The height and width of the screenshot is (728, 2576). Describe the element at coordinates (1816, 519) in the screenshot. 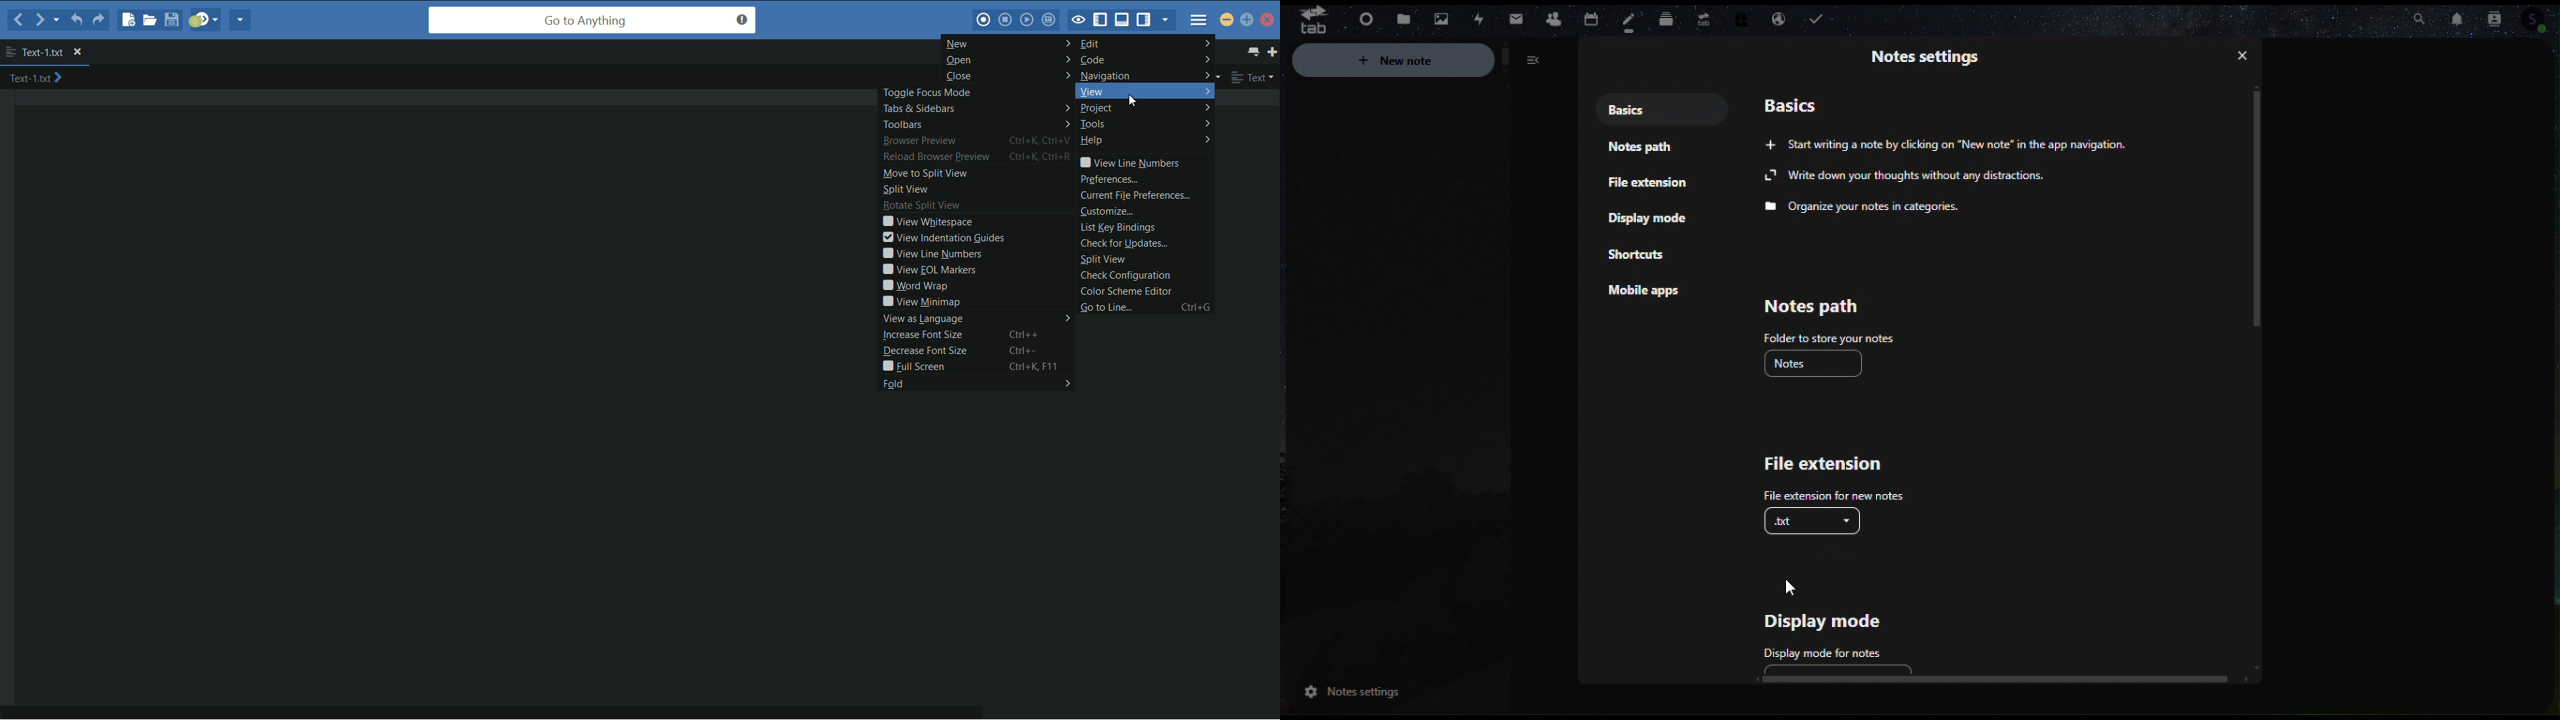

I see `.txt( enabled)` at that location.